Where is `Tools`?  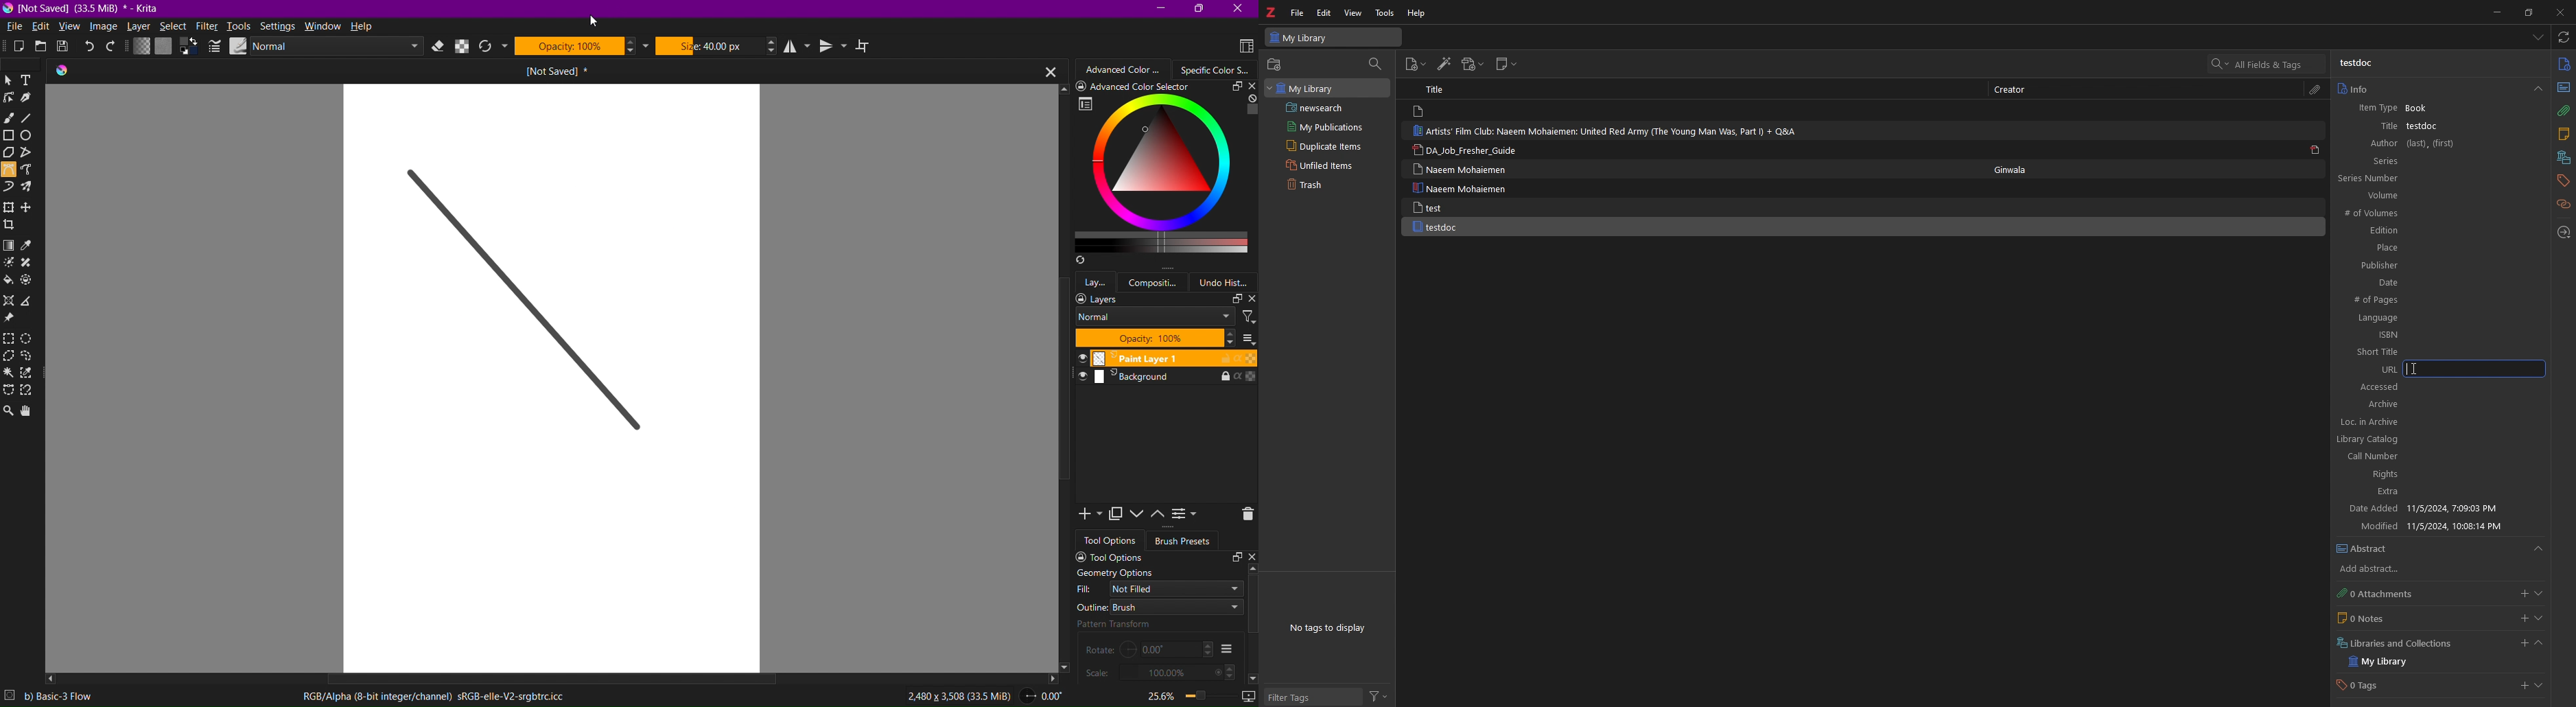 Tools is located at coordinates (240, 26).